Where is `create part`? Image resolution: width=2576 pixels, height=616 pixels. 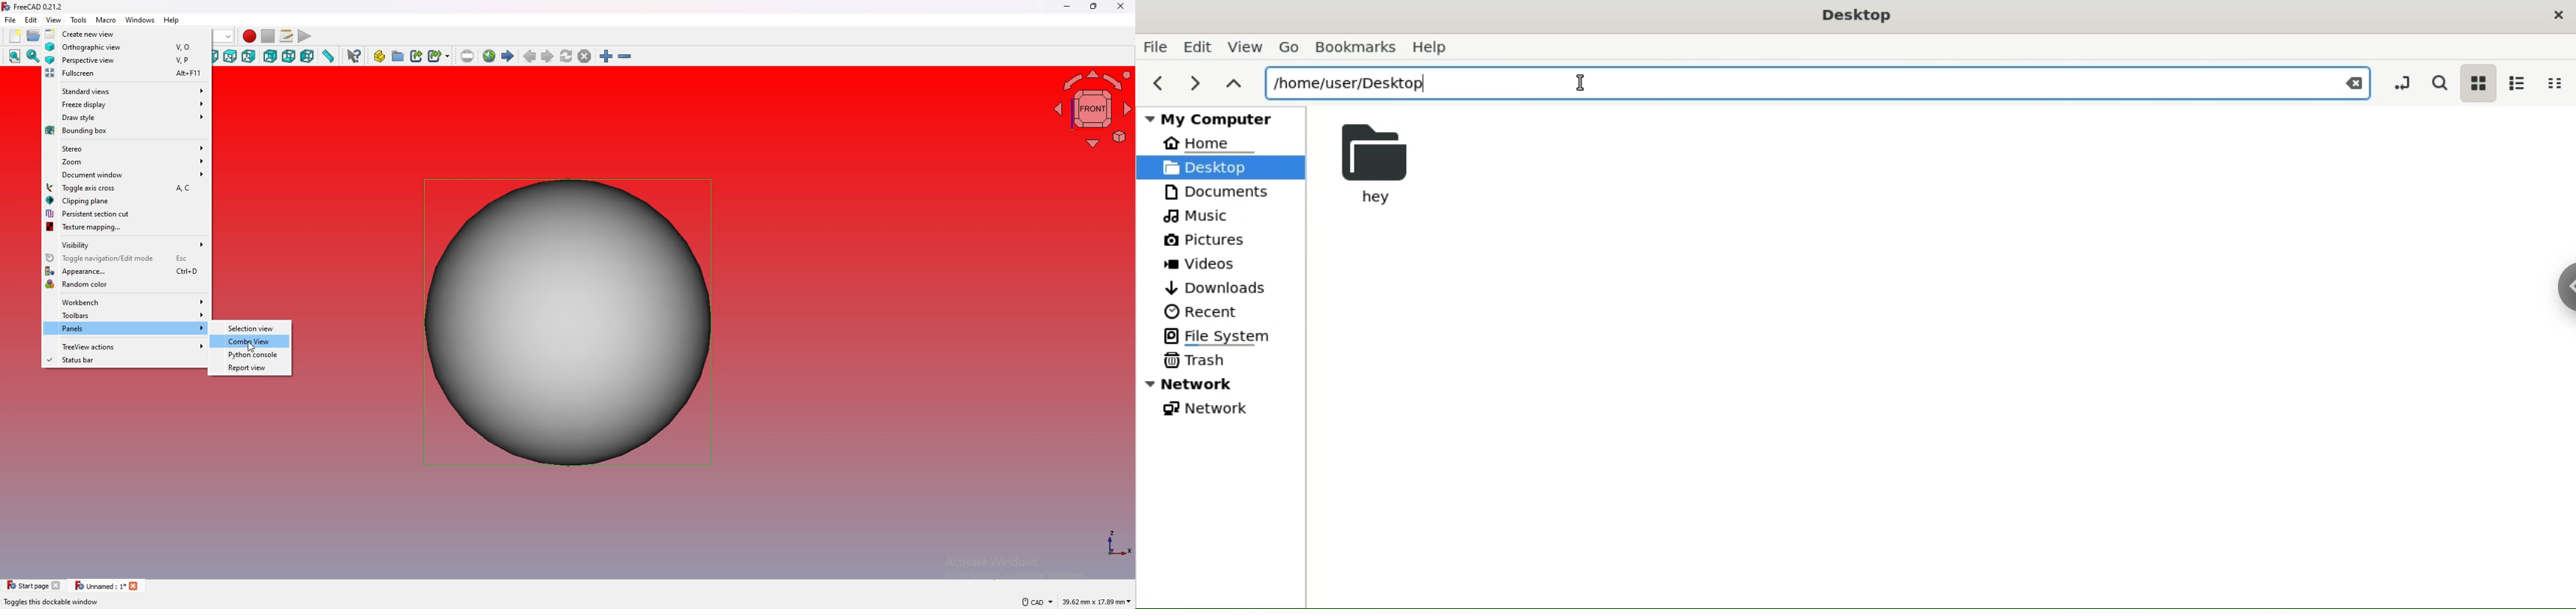 create part is located at coordinates (379, 56).